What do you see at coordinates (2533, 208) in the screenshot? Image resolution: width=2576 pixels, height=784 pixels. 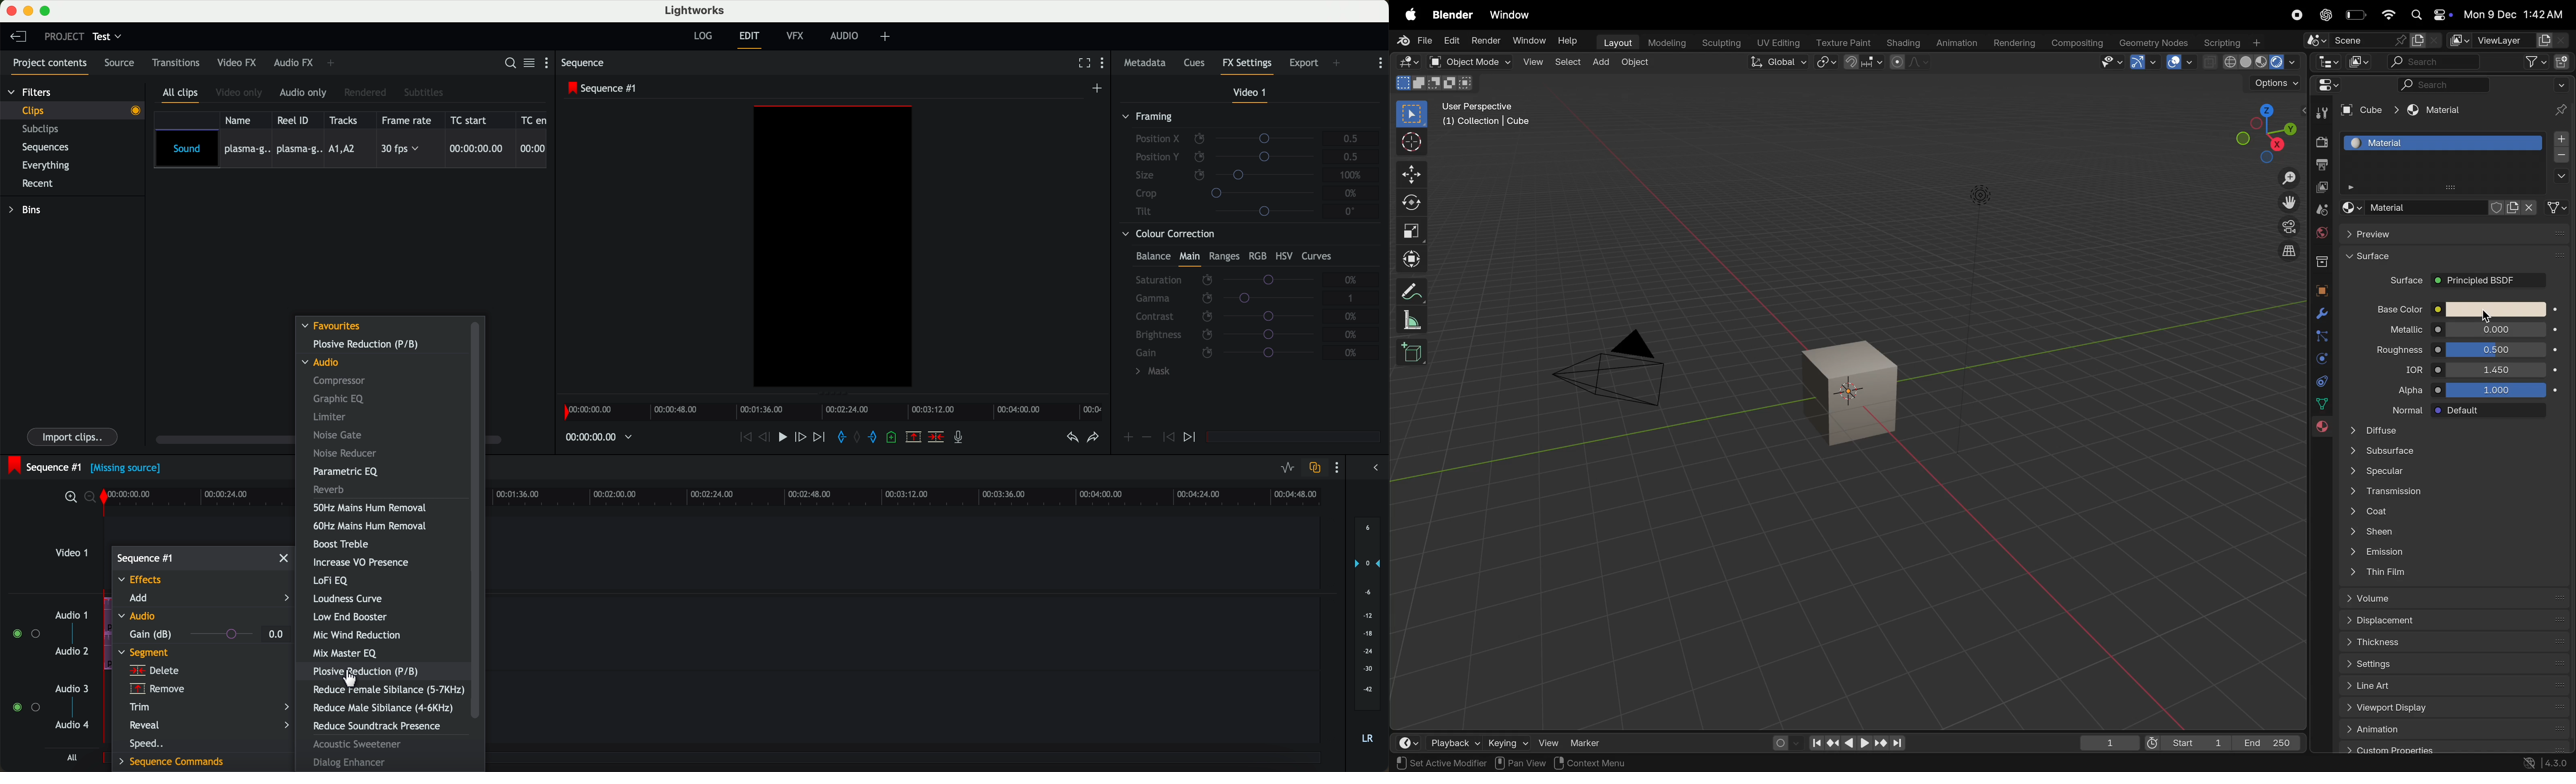 I see `unlink data` at bounding box center [2533, 208].